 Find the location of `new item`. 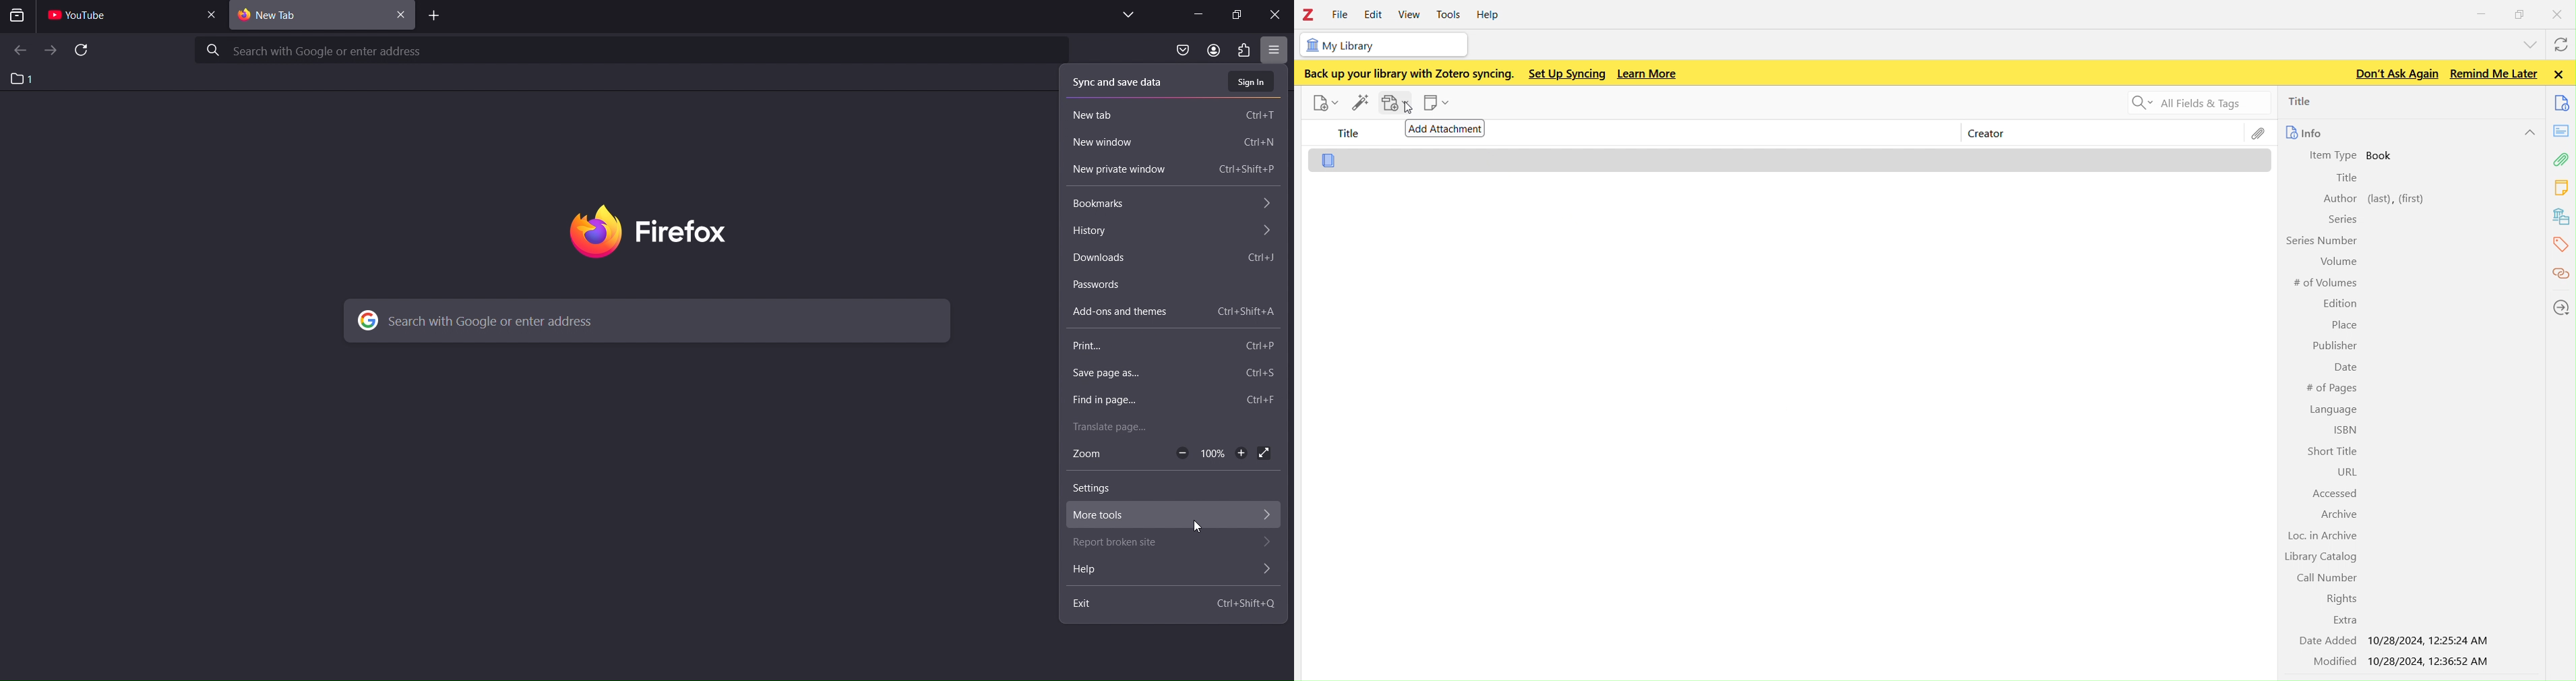

new item is located at coordinates (1322, 102).